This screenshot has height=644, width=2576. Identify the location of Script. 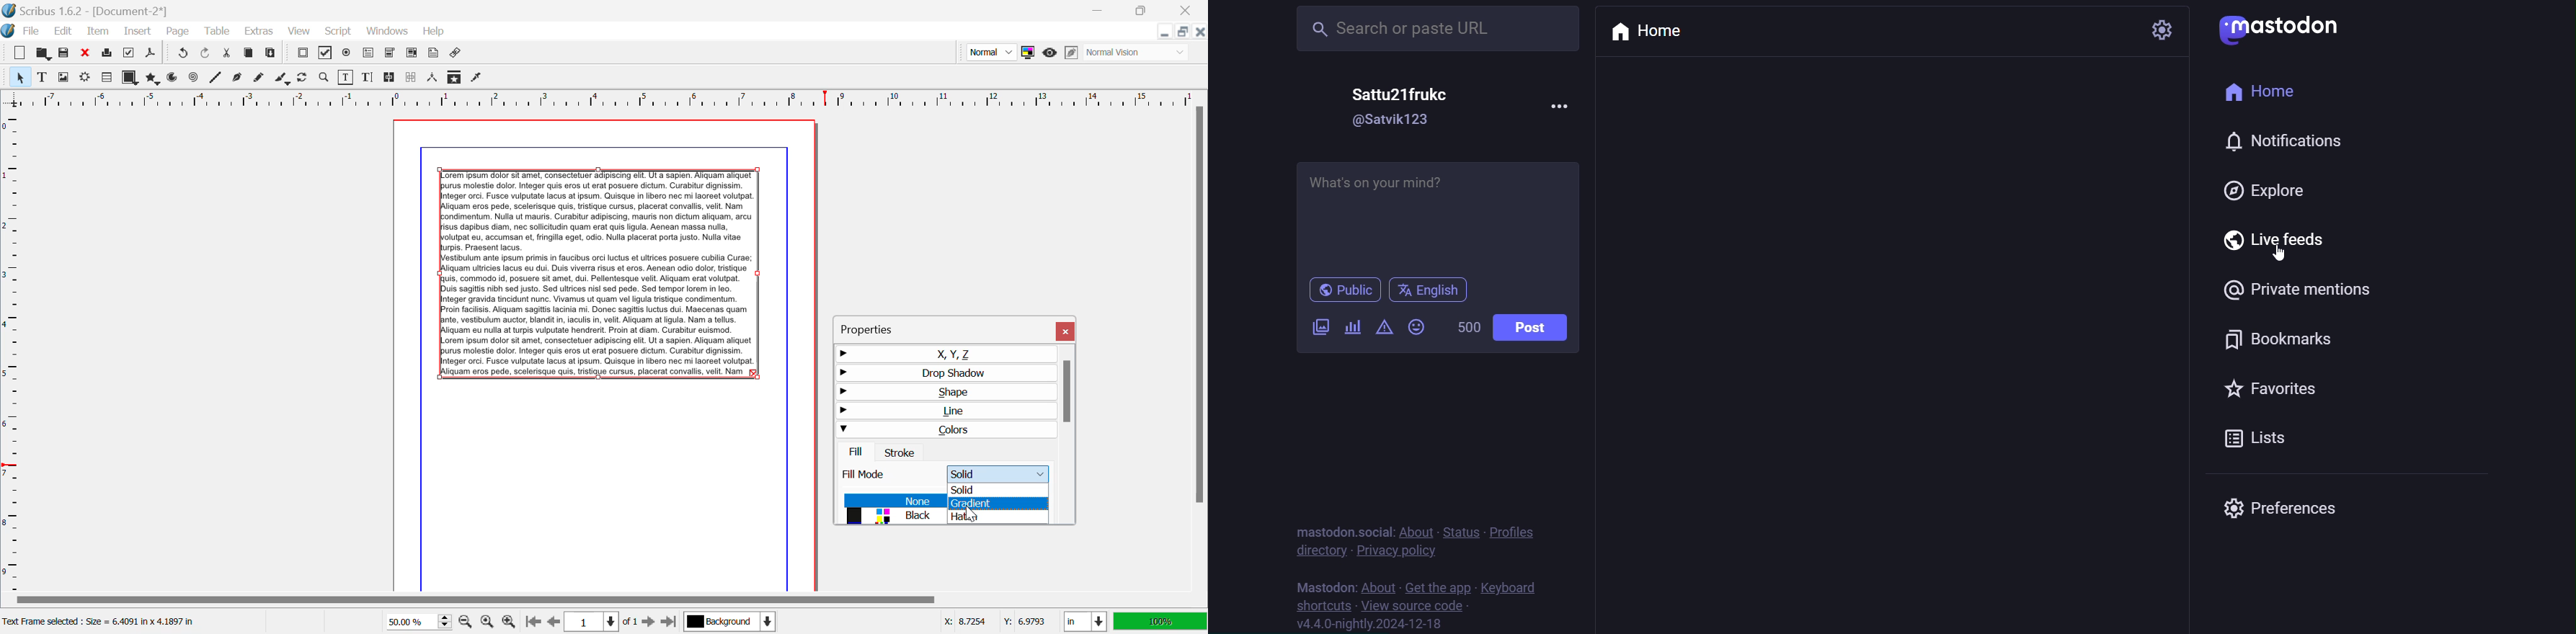
(339, 30).